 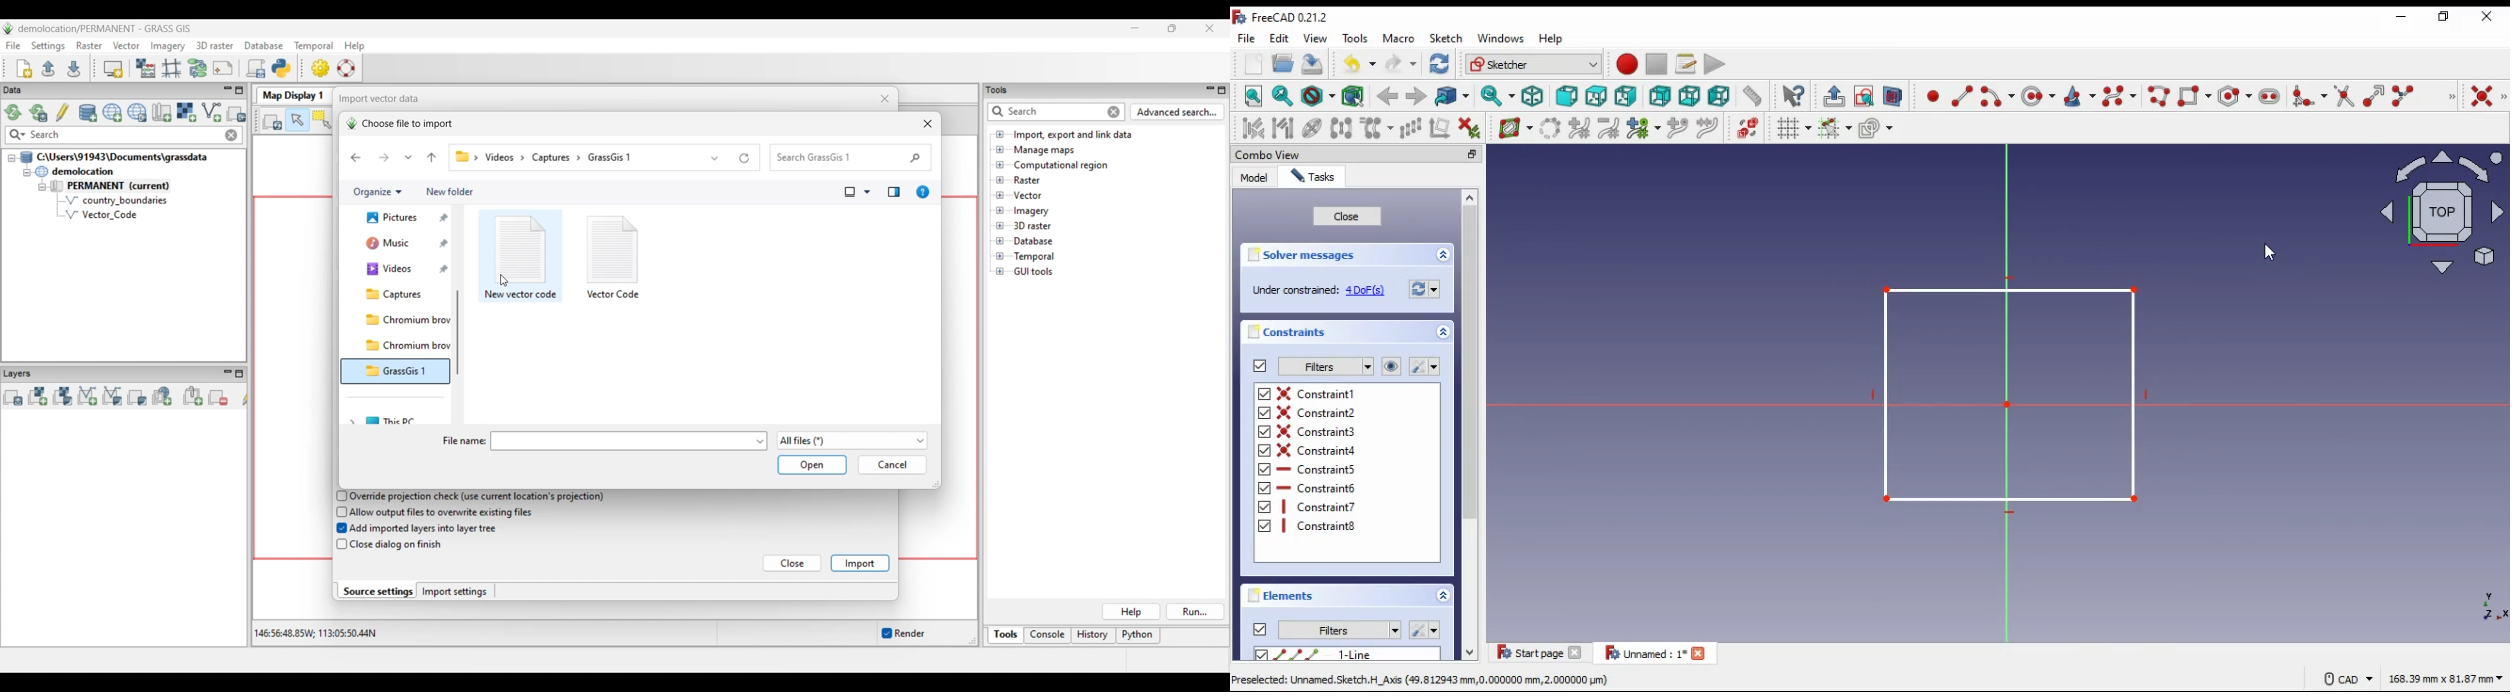 I want to click on minimize, so click(x=2401, y=18).